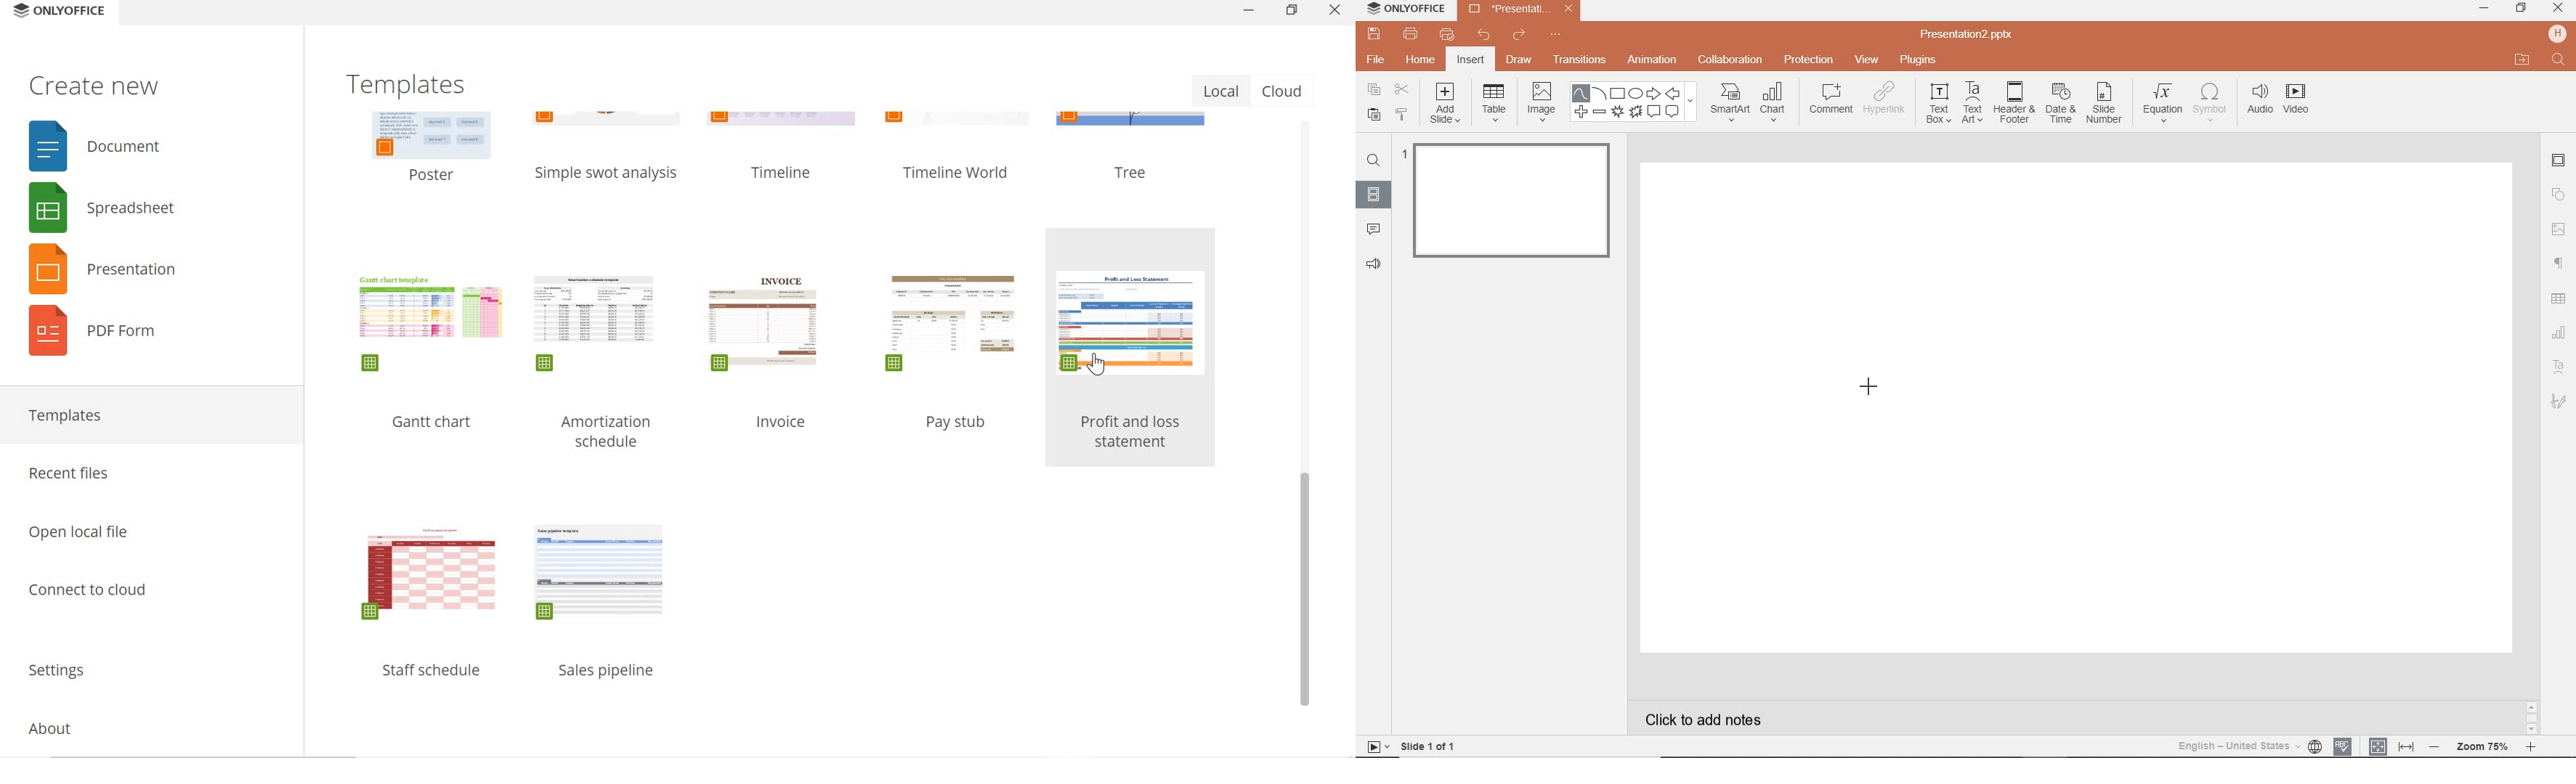 This screenshot has width=2576, height=784. Describe the element at coordinates (952, 120) in the screenshot. I see `template design` at that location.